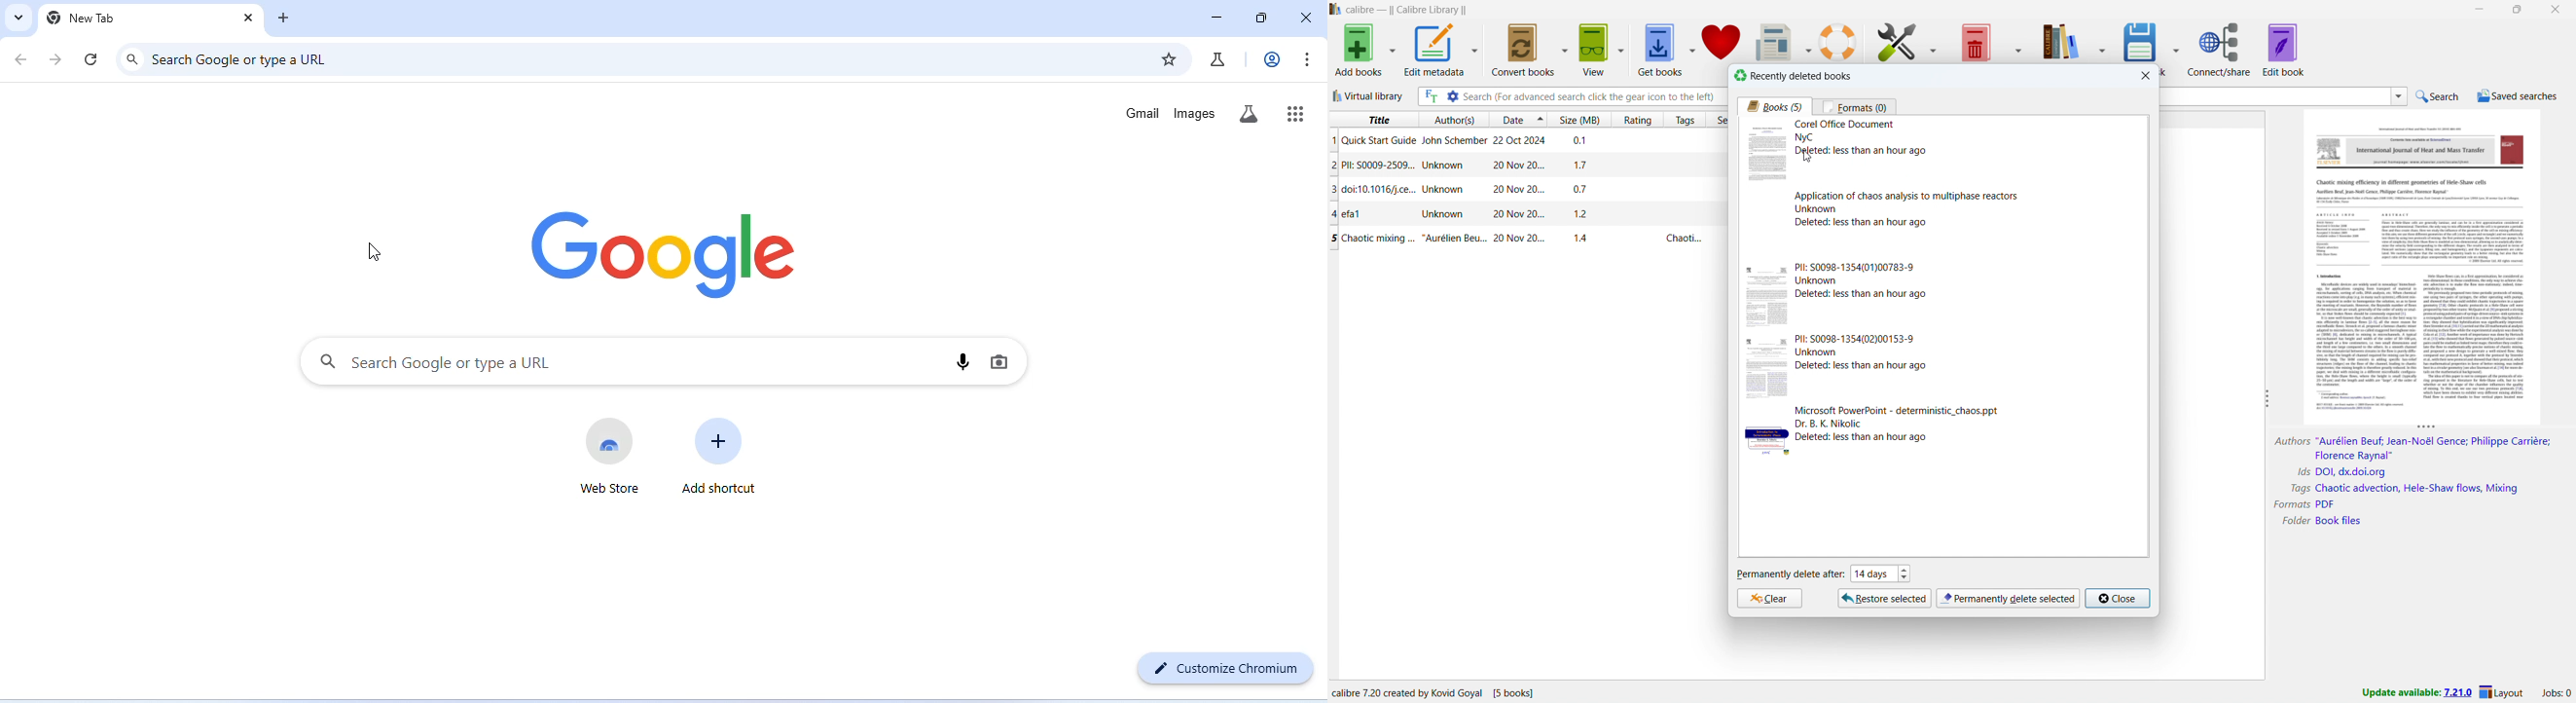 This screenshot has height=728, width=2576. I want to click on get books options, so click(1691, 49).